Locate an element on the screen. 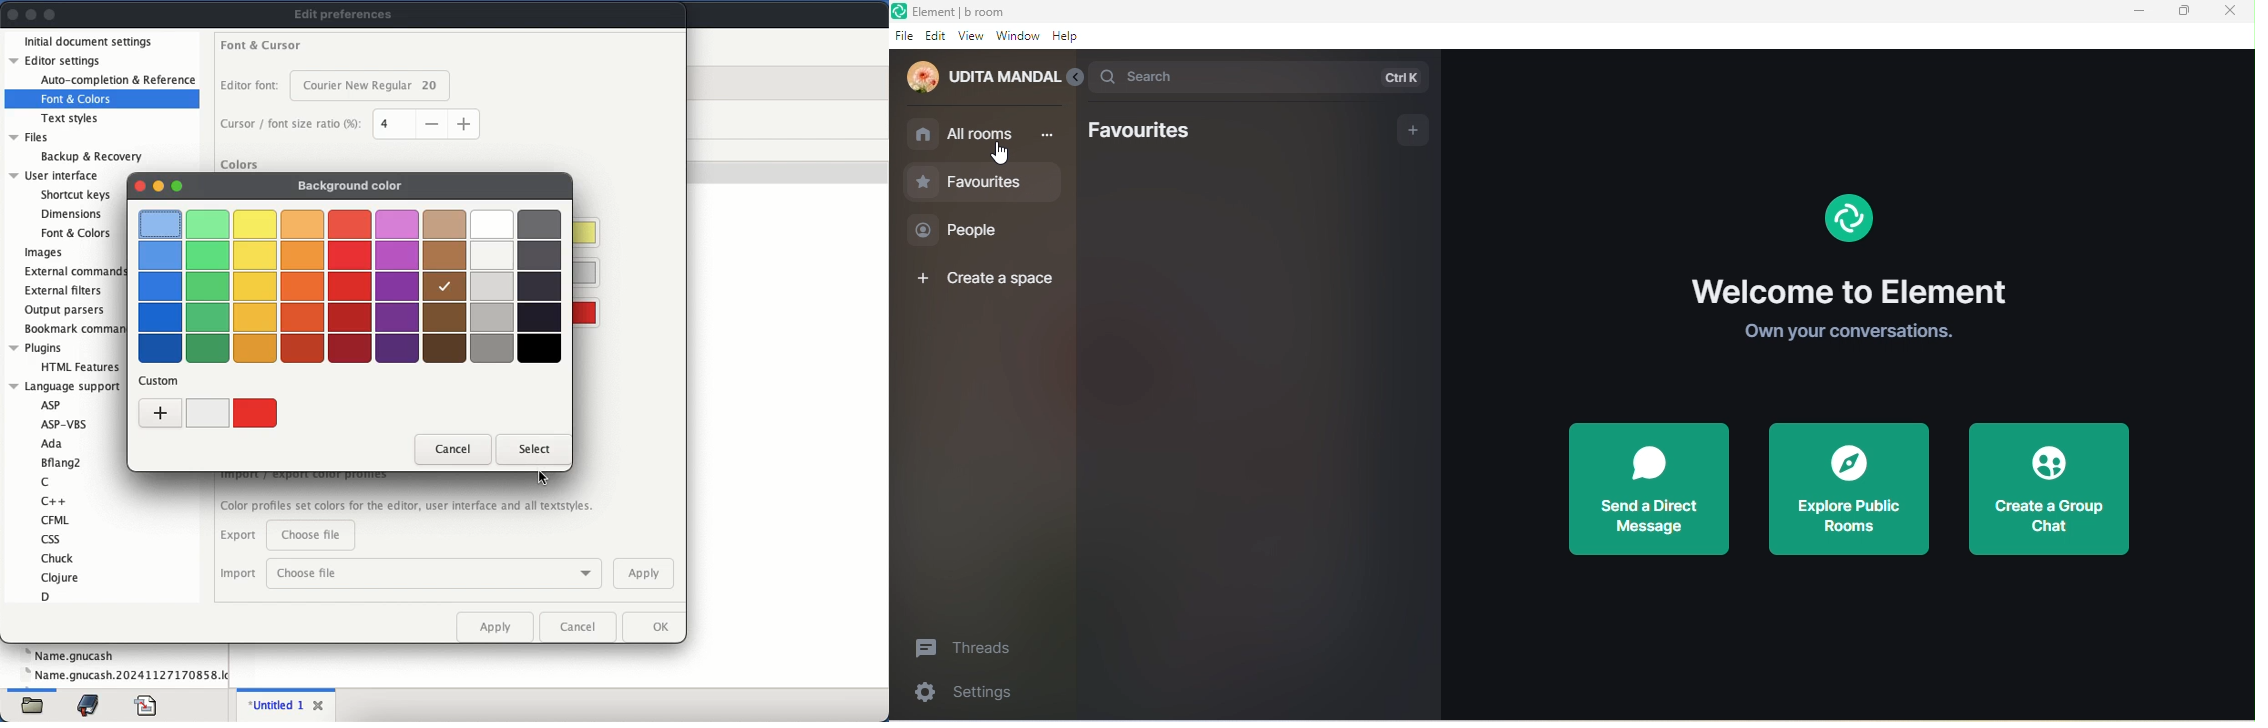 Image resolution: width=2268 pixels, height=728 pixels. maximize is located at coordinates (178, 185).